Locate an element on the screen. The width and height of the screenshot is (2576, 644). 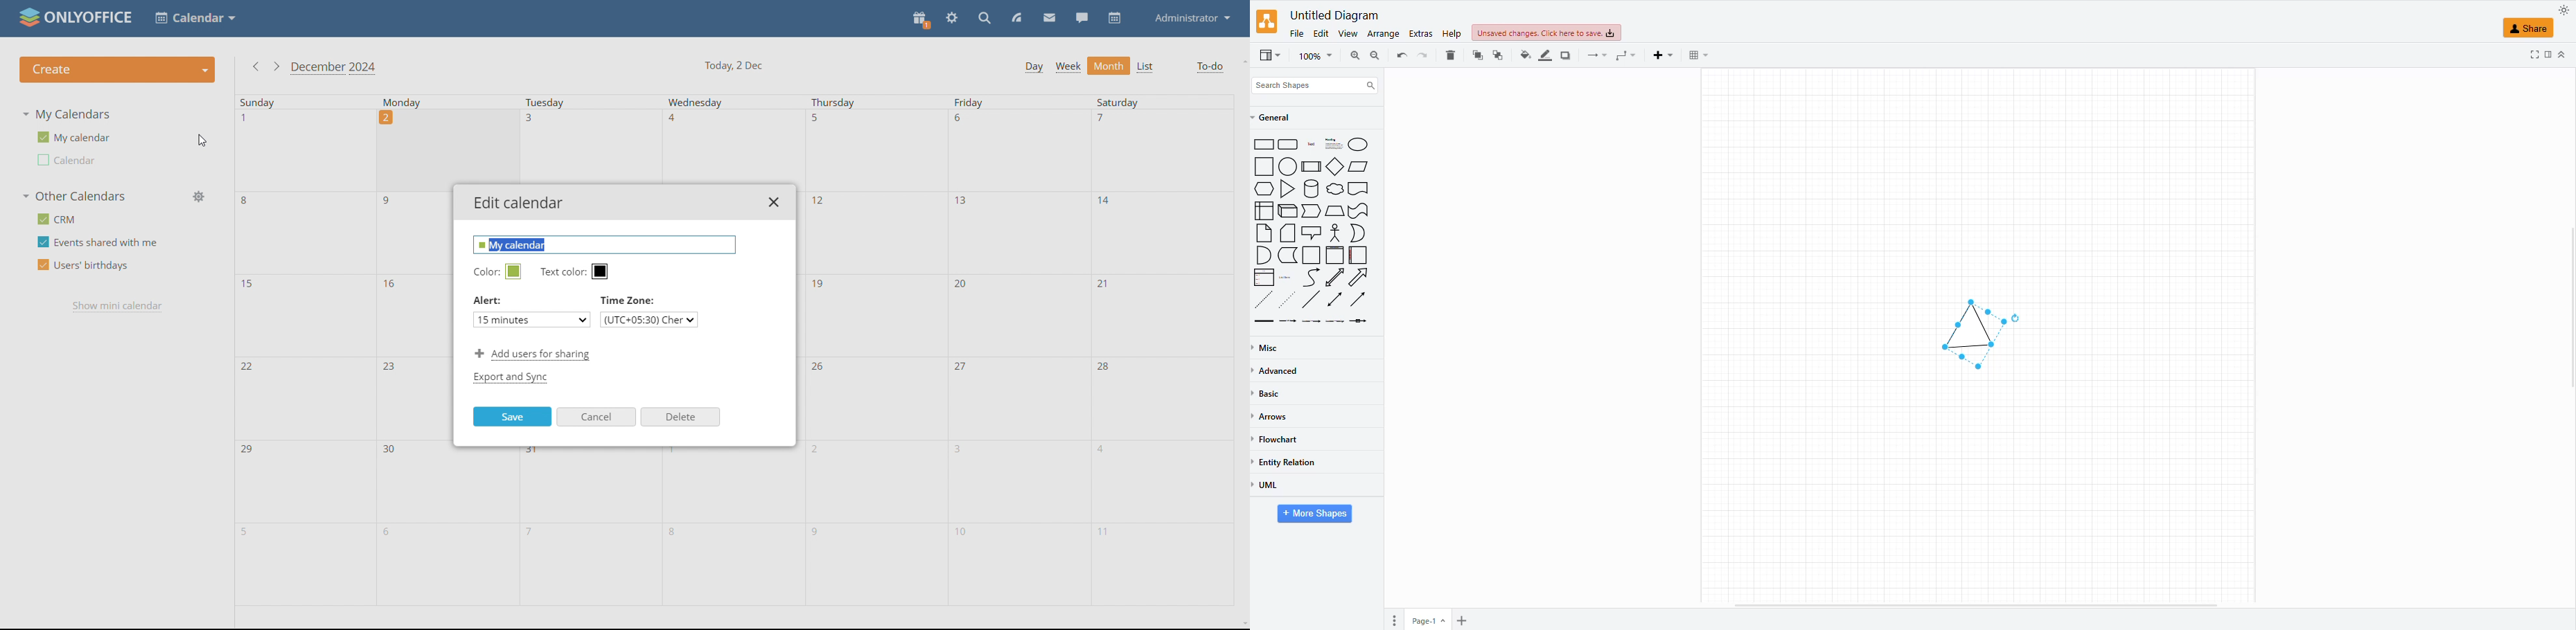
search is located at coordinates (984, 20).